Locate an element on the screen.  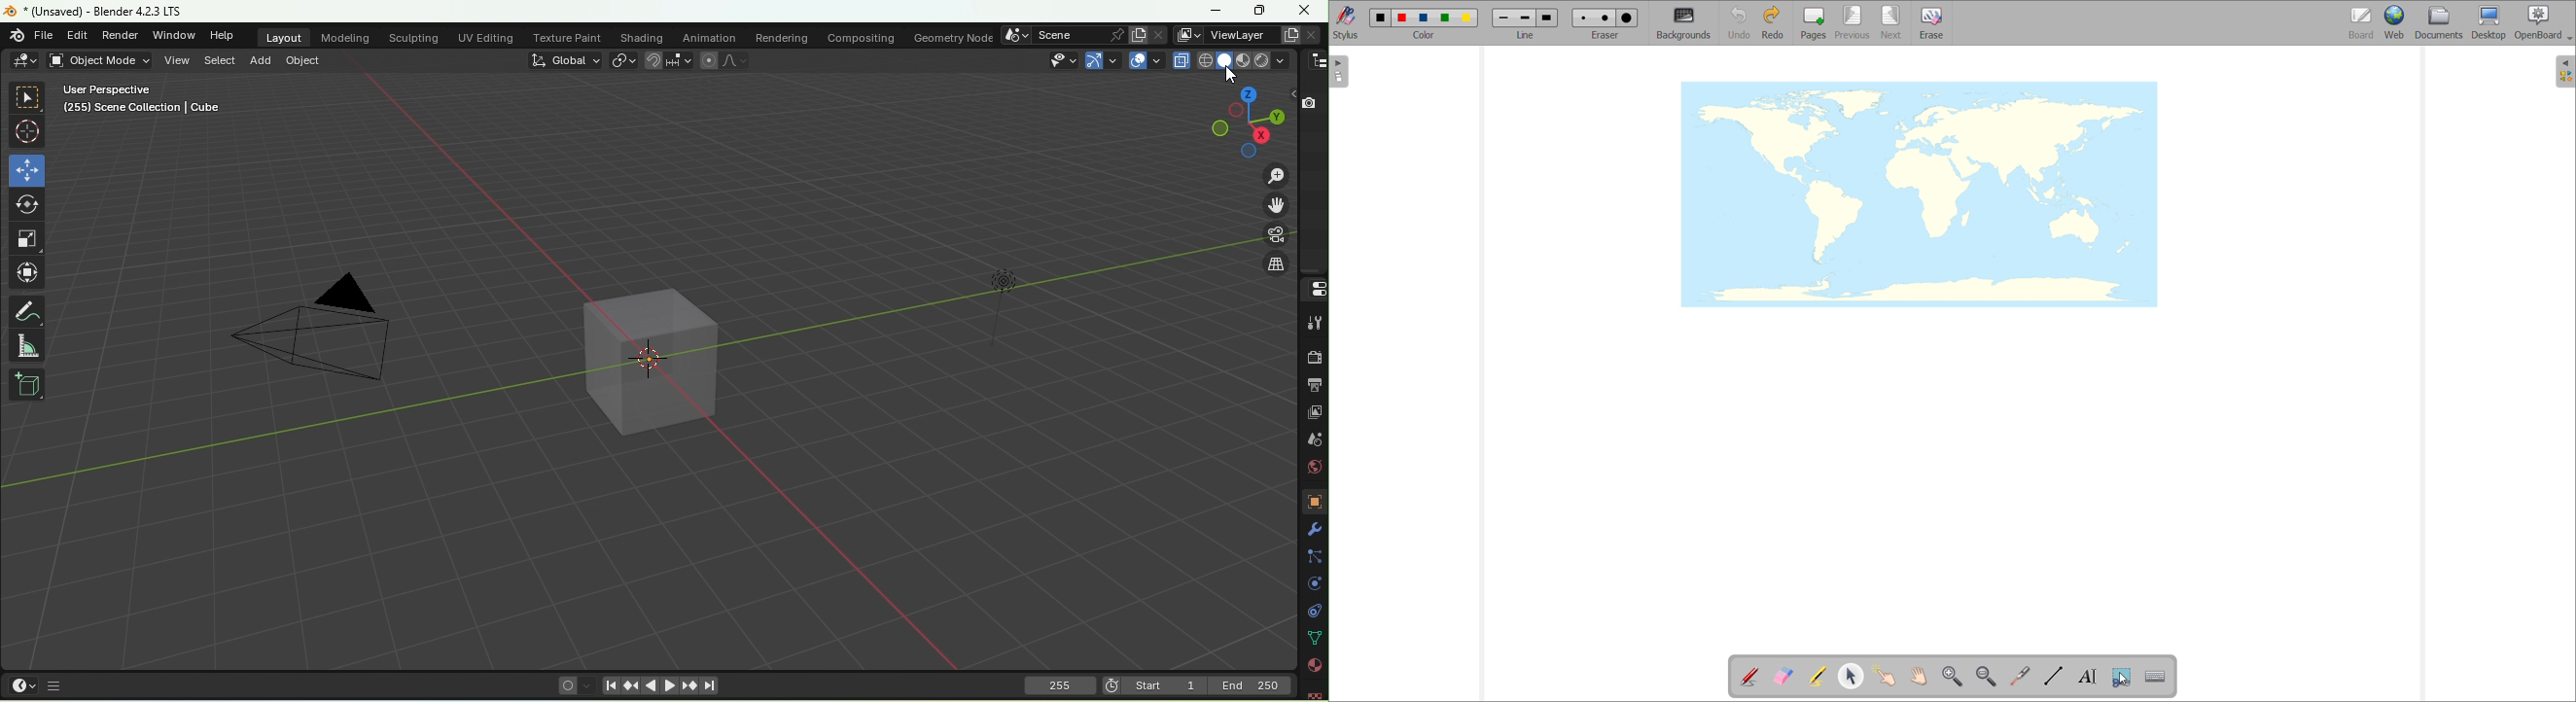
Zoom in/out in the view is located at coordinates (1275, 174).